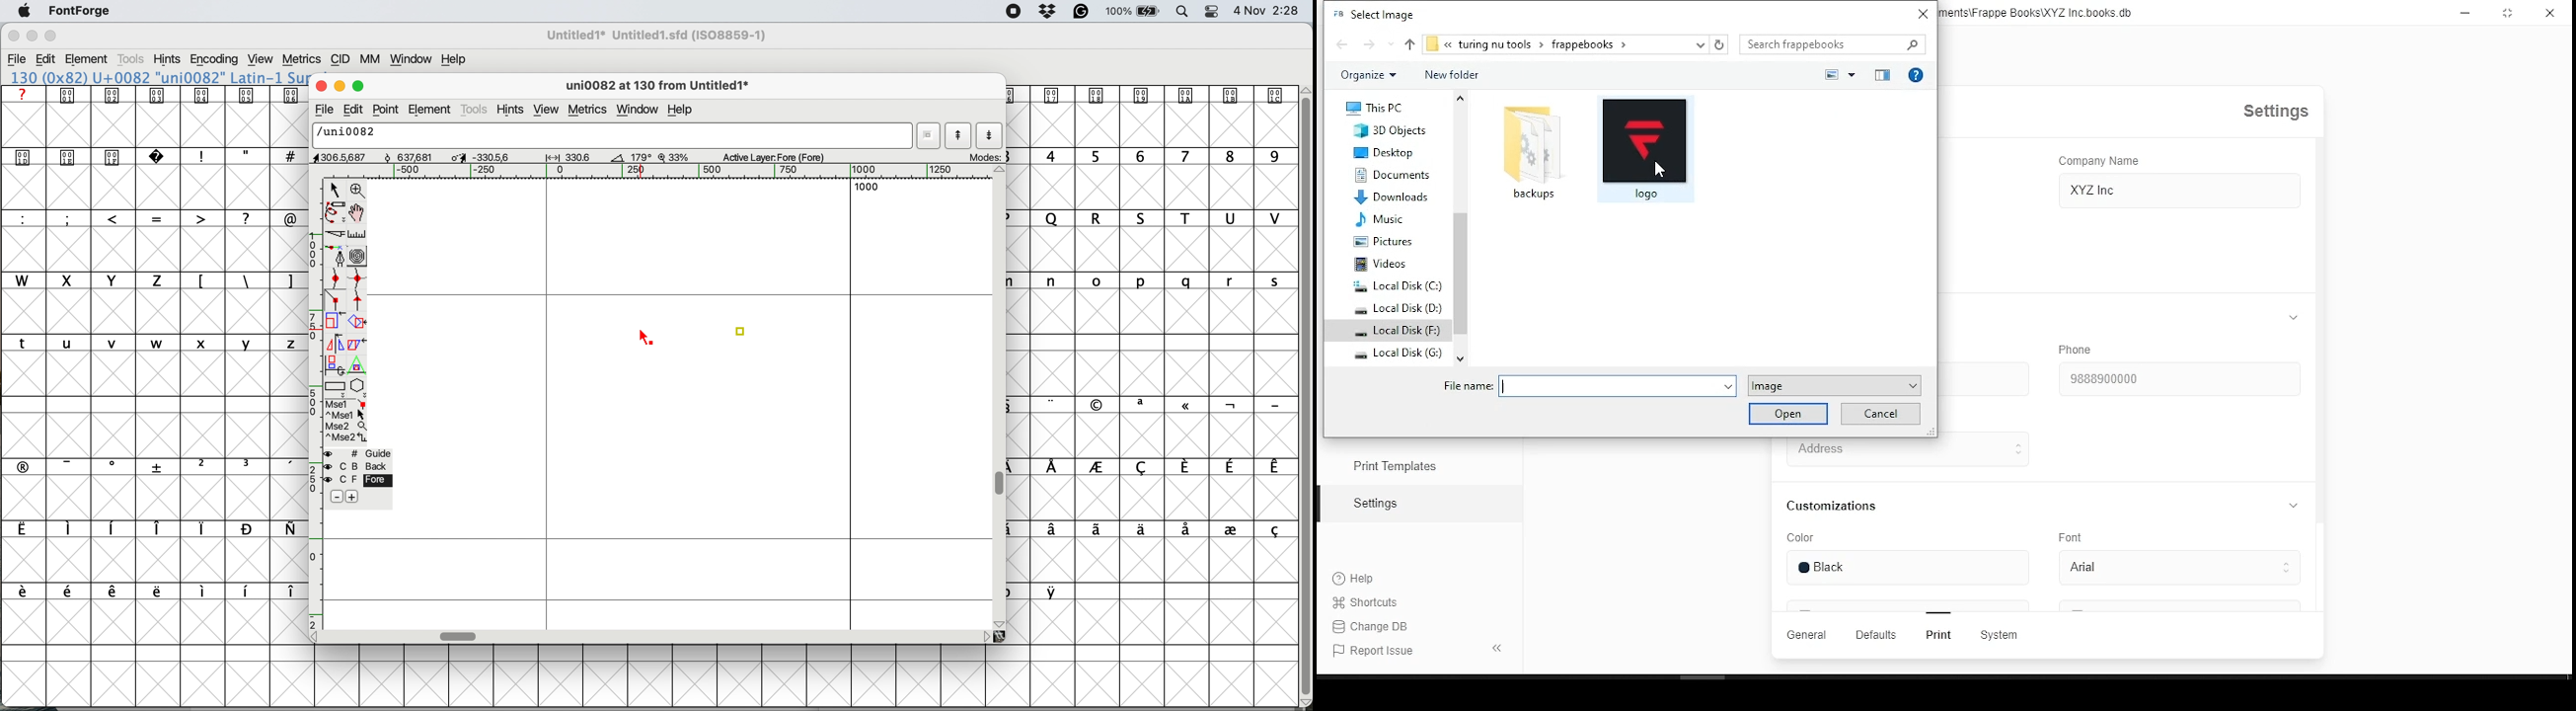 This screenshot has width=2576, height=728. What do you see at coordinates (1344, 44) in the screenshot?
I see `previous` at bounding box center [1344, 44].